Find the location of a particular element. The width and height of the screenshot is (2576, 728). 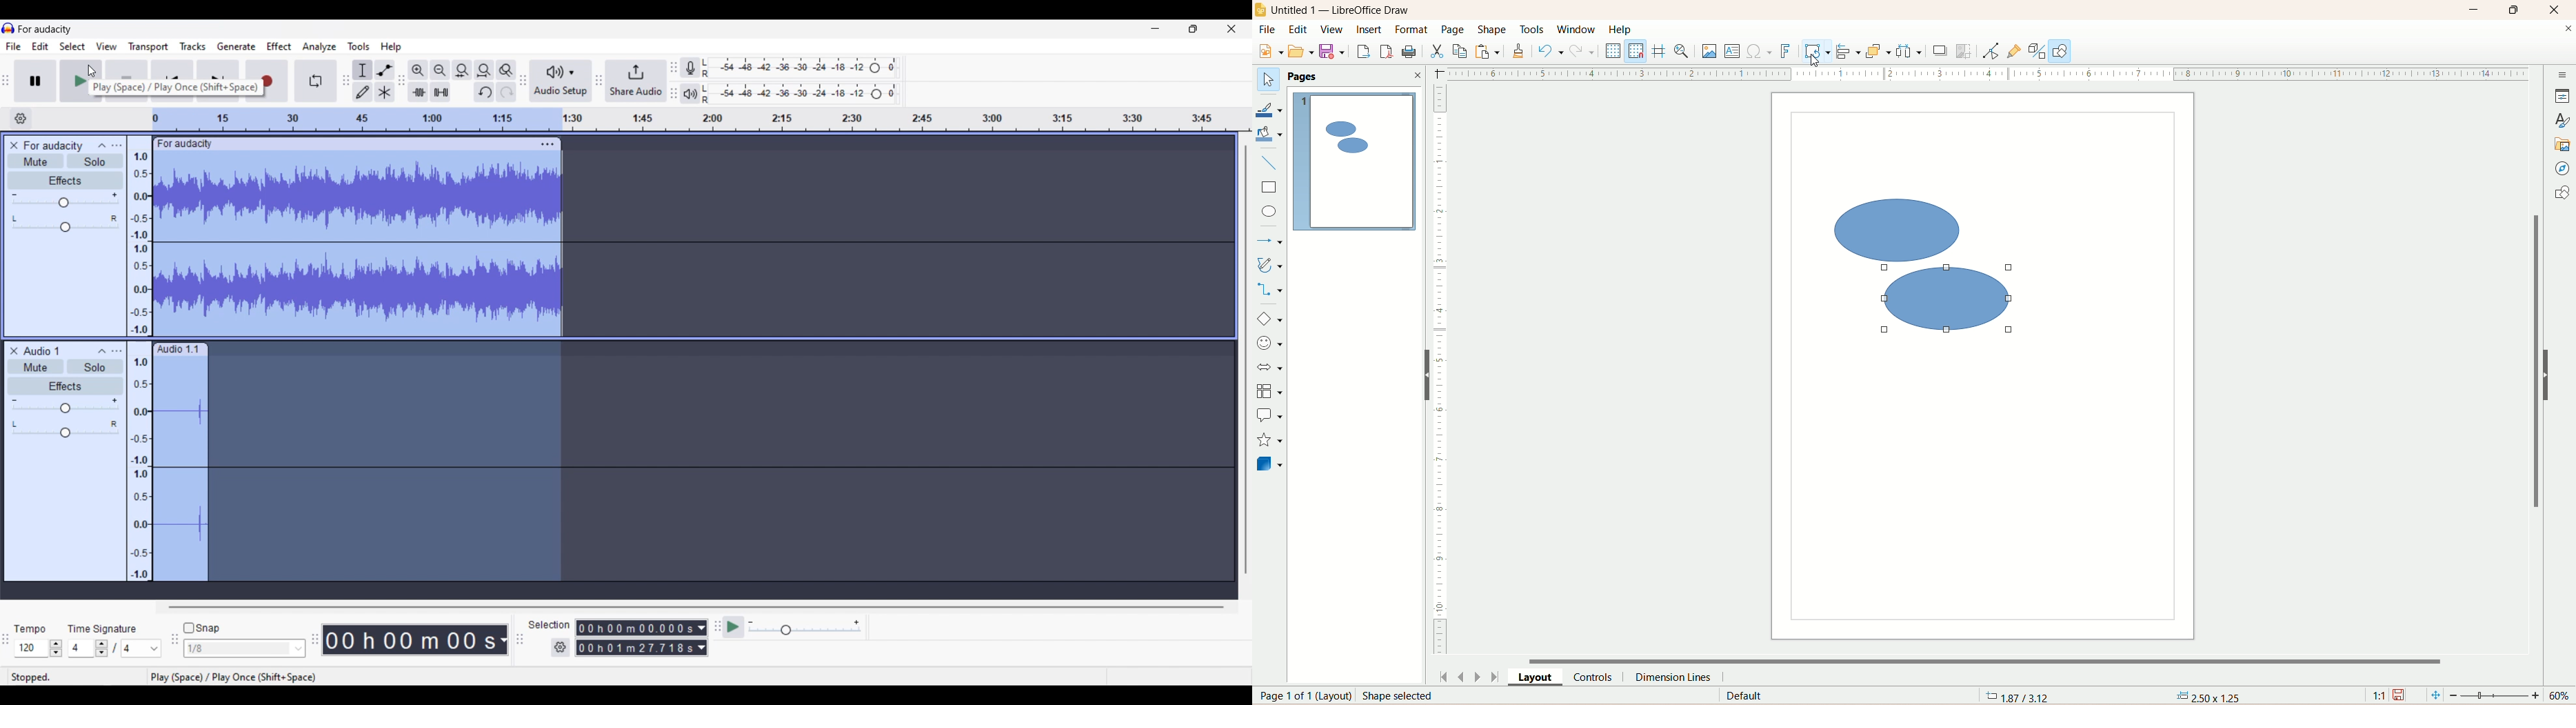

anchor point is located at coordinates (2206, 697).